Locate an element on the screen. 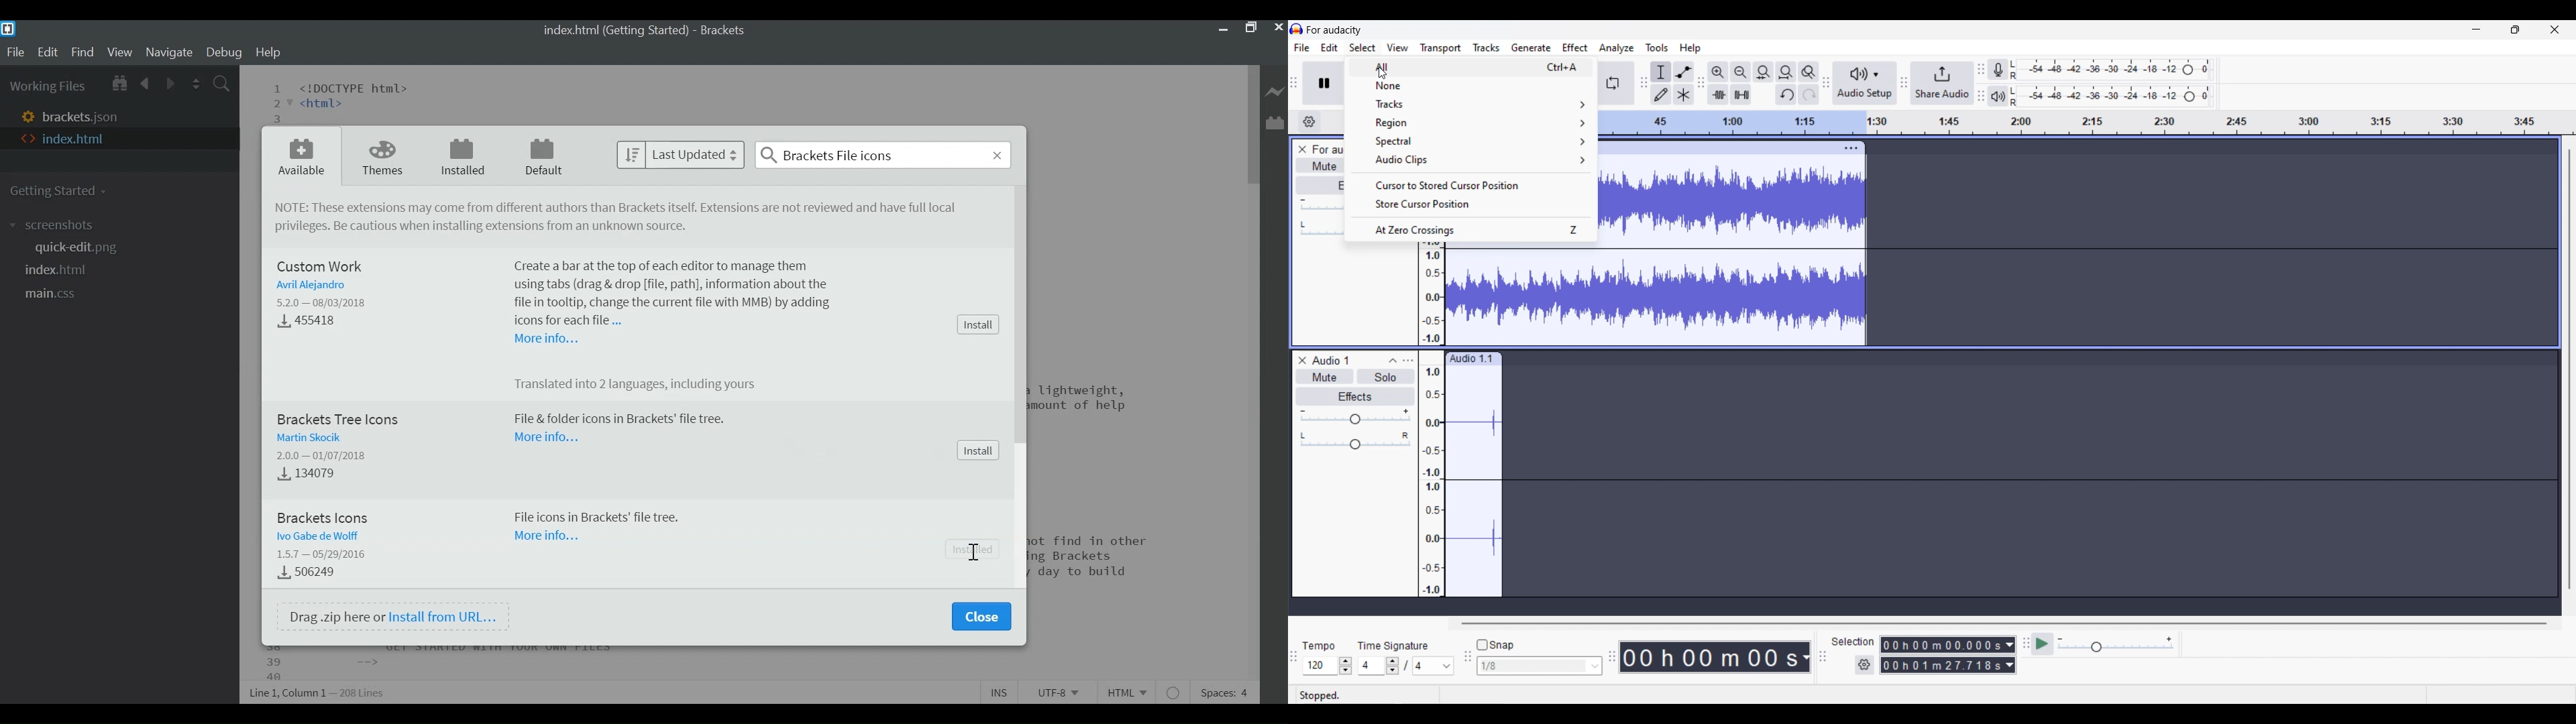 Image resolution: width=2576 pixels, height=728 pixels. Downloads is located at coordinates (315, 322).